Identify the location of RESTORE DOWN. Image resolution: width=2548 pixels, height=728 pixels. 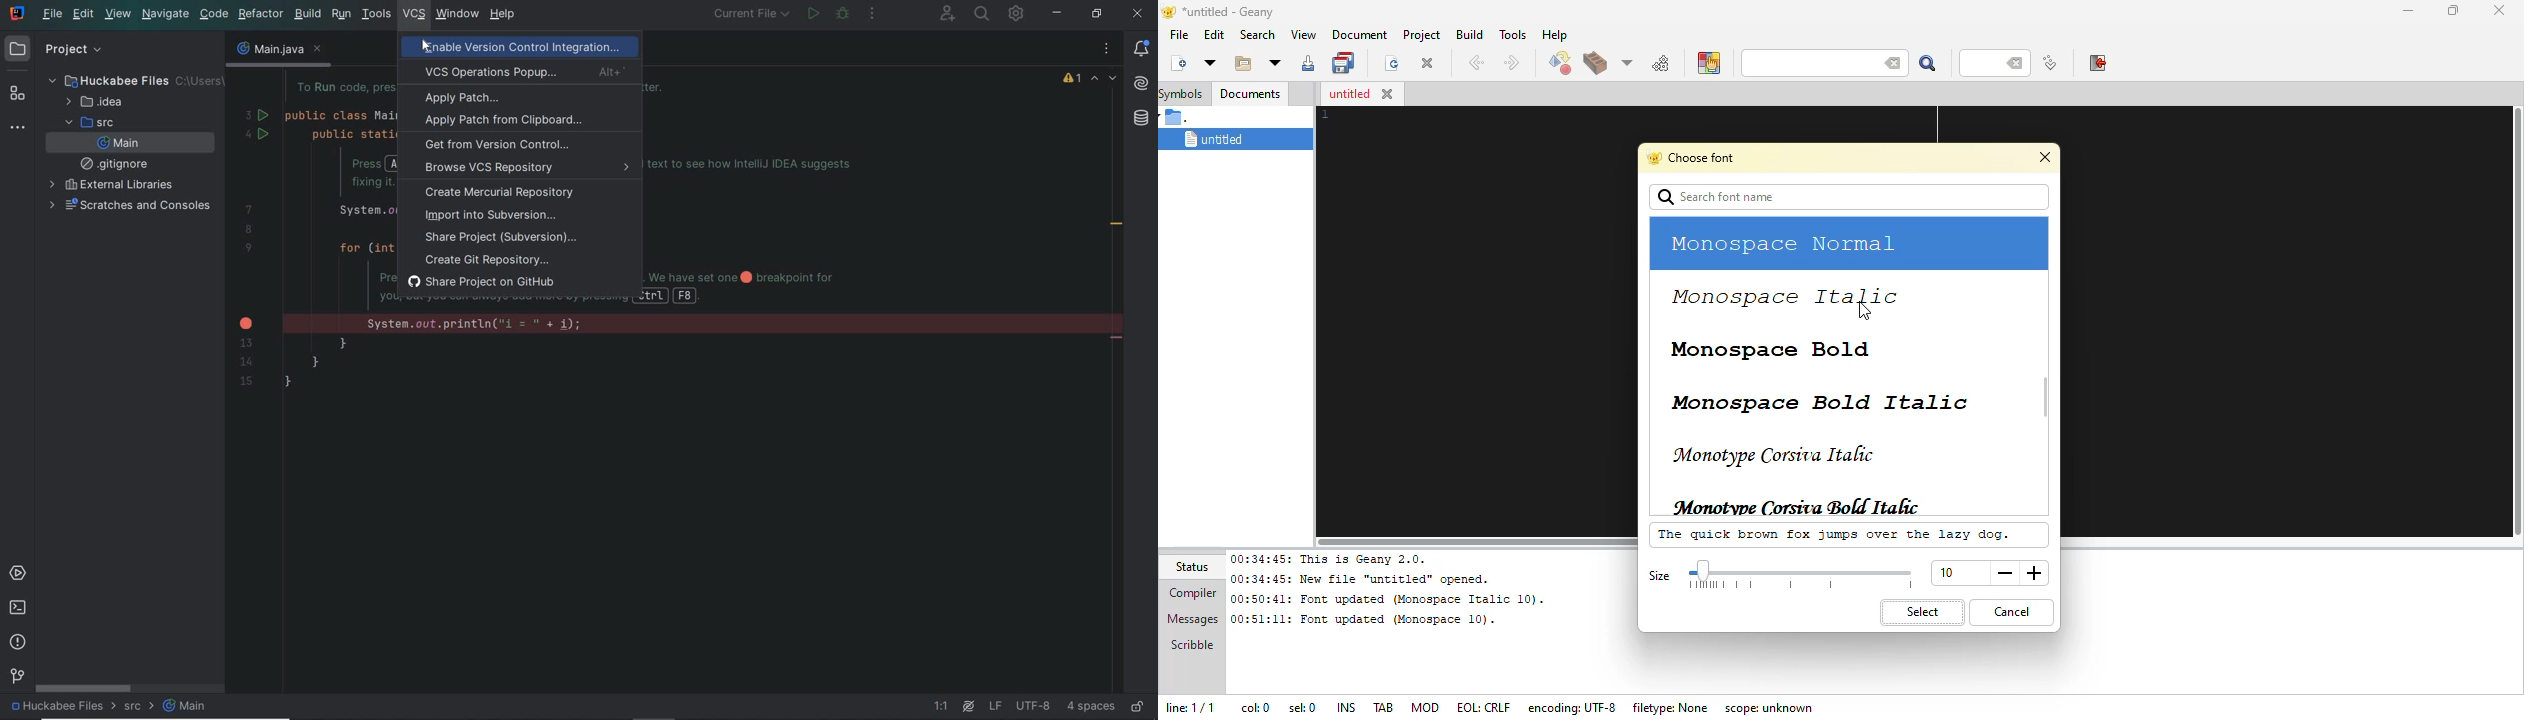
(1094, 13).